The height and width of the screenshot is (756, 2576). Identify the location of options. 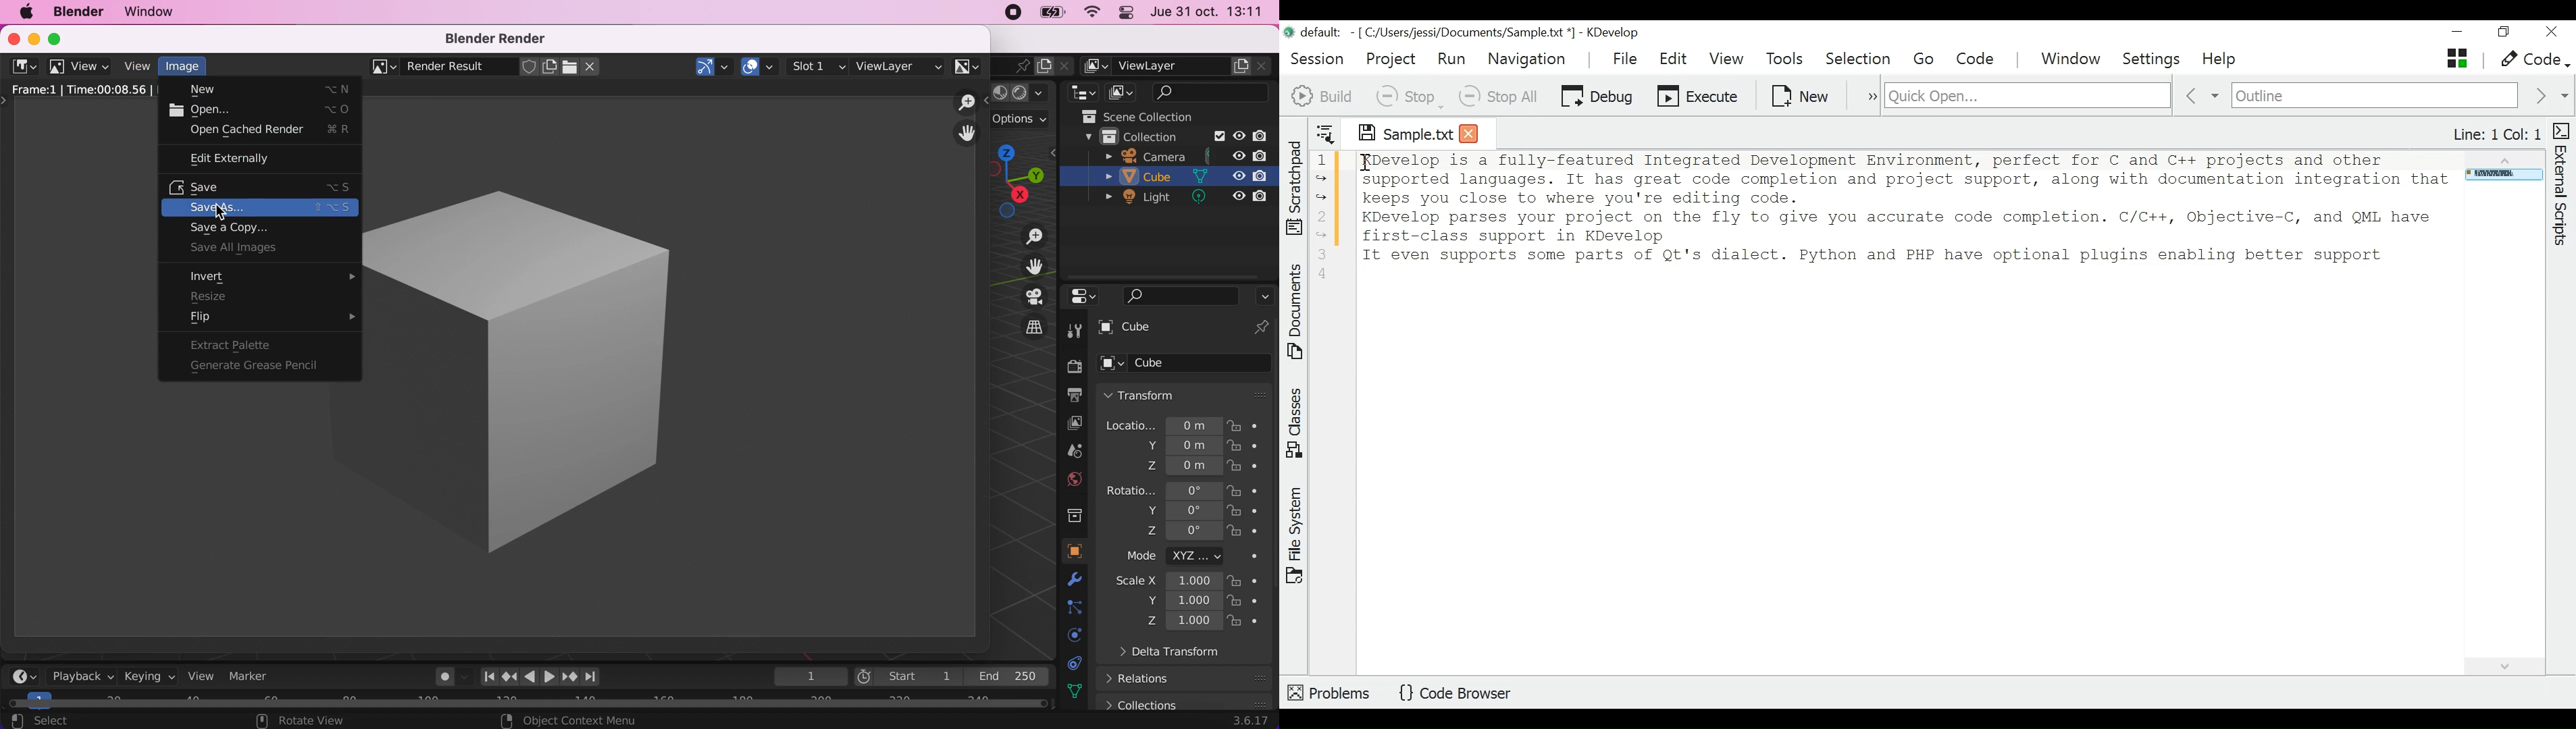
(1265, 296).